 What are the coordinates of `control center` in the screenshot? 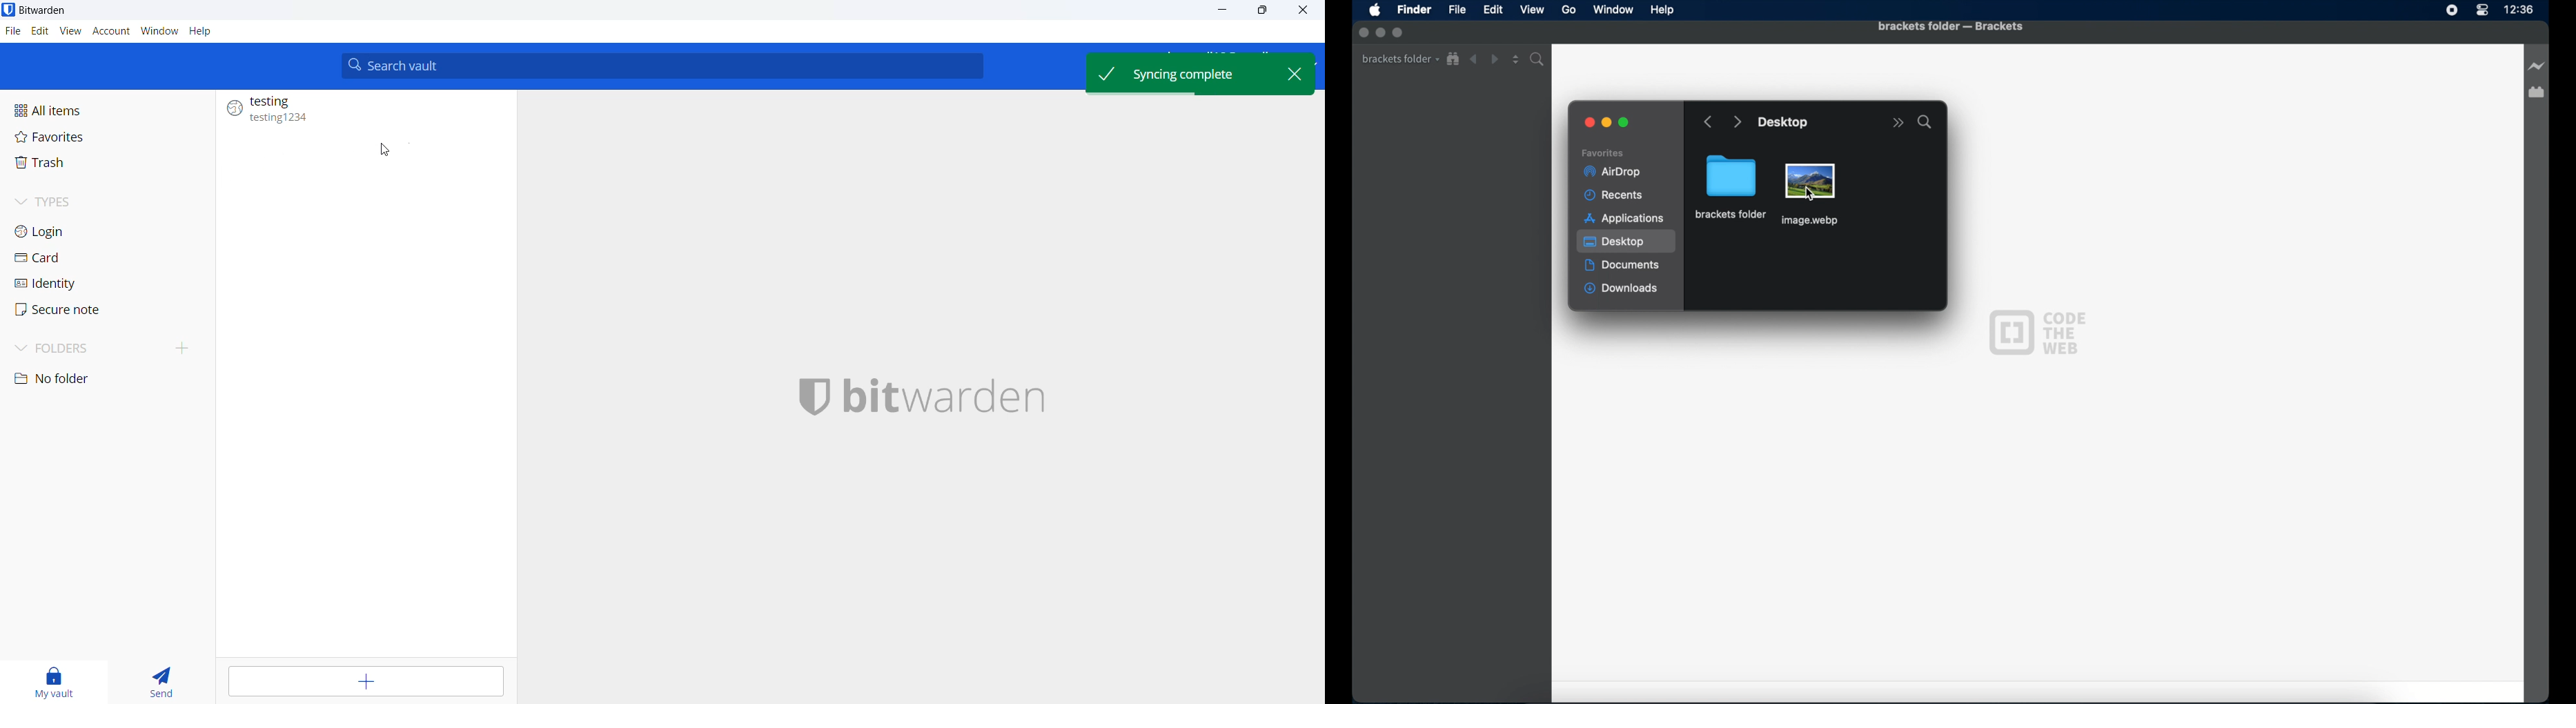 It's located at (2482, 10).